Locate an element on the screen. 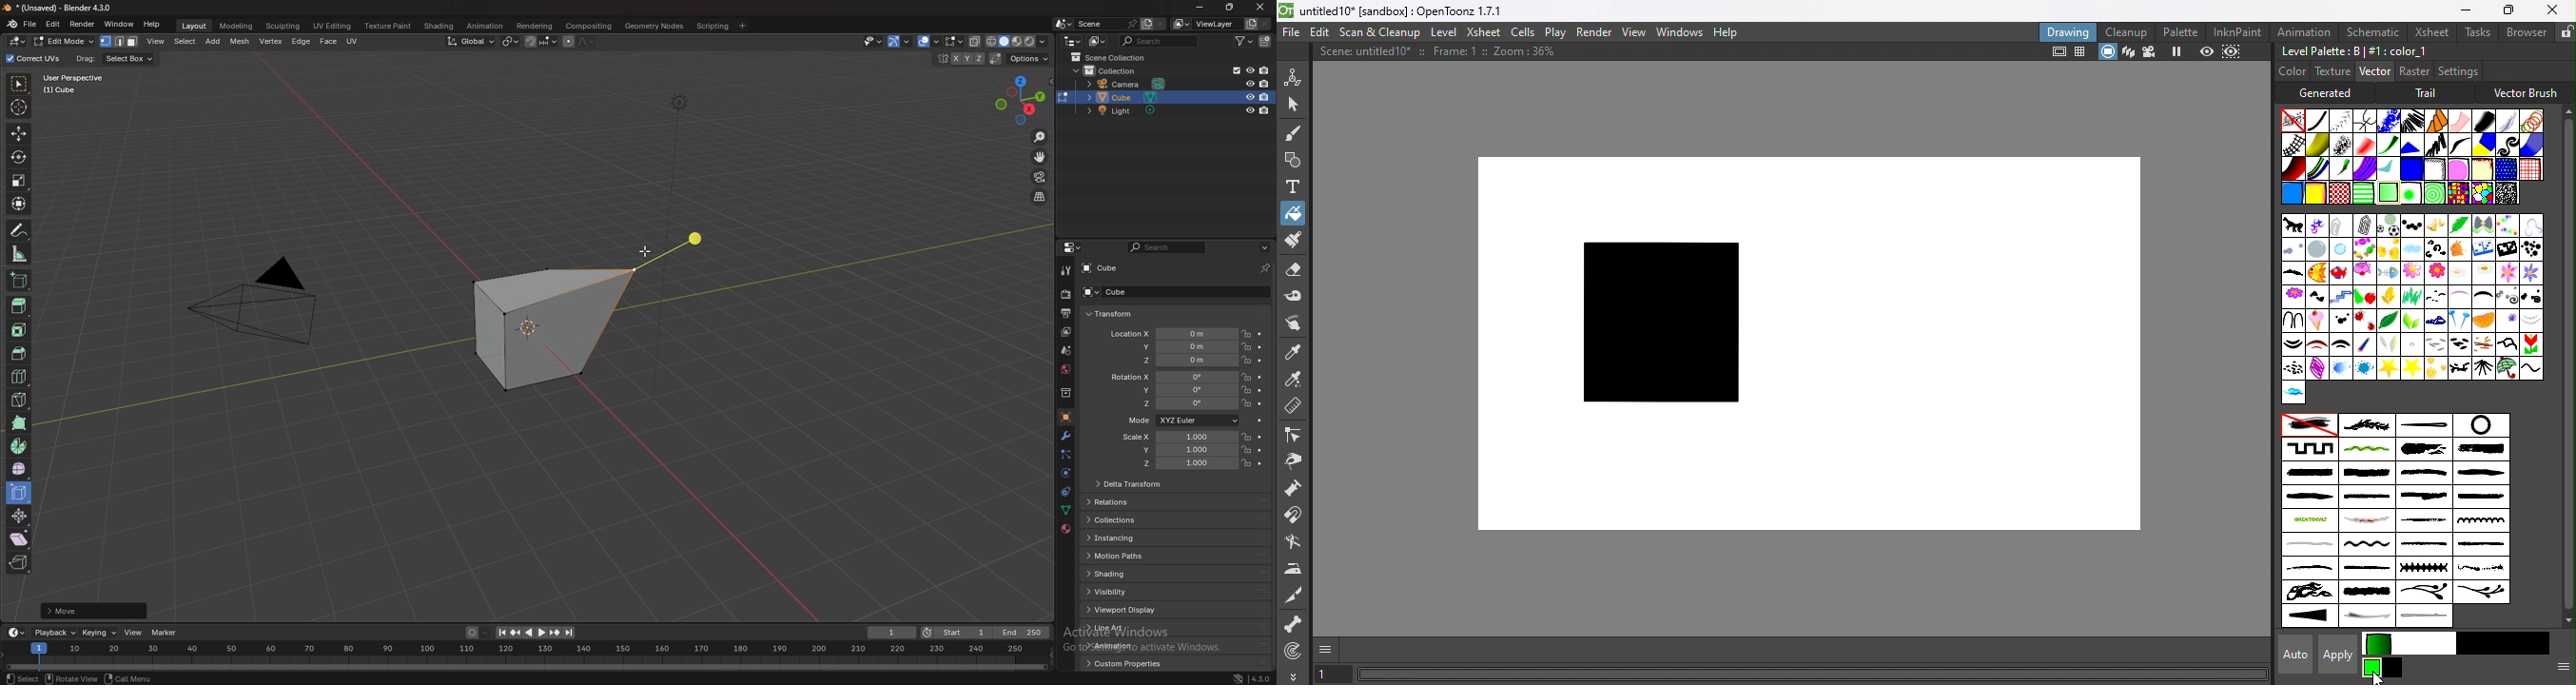 The image size is (2576, 700). tool is located at coordinates (1066, 271).